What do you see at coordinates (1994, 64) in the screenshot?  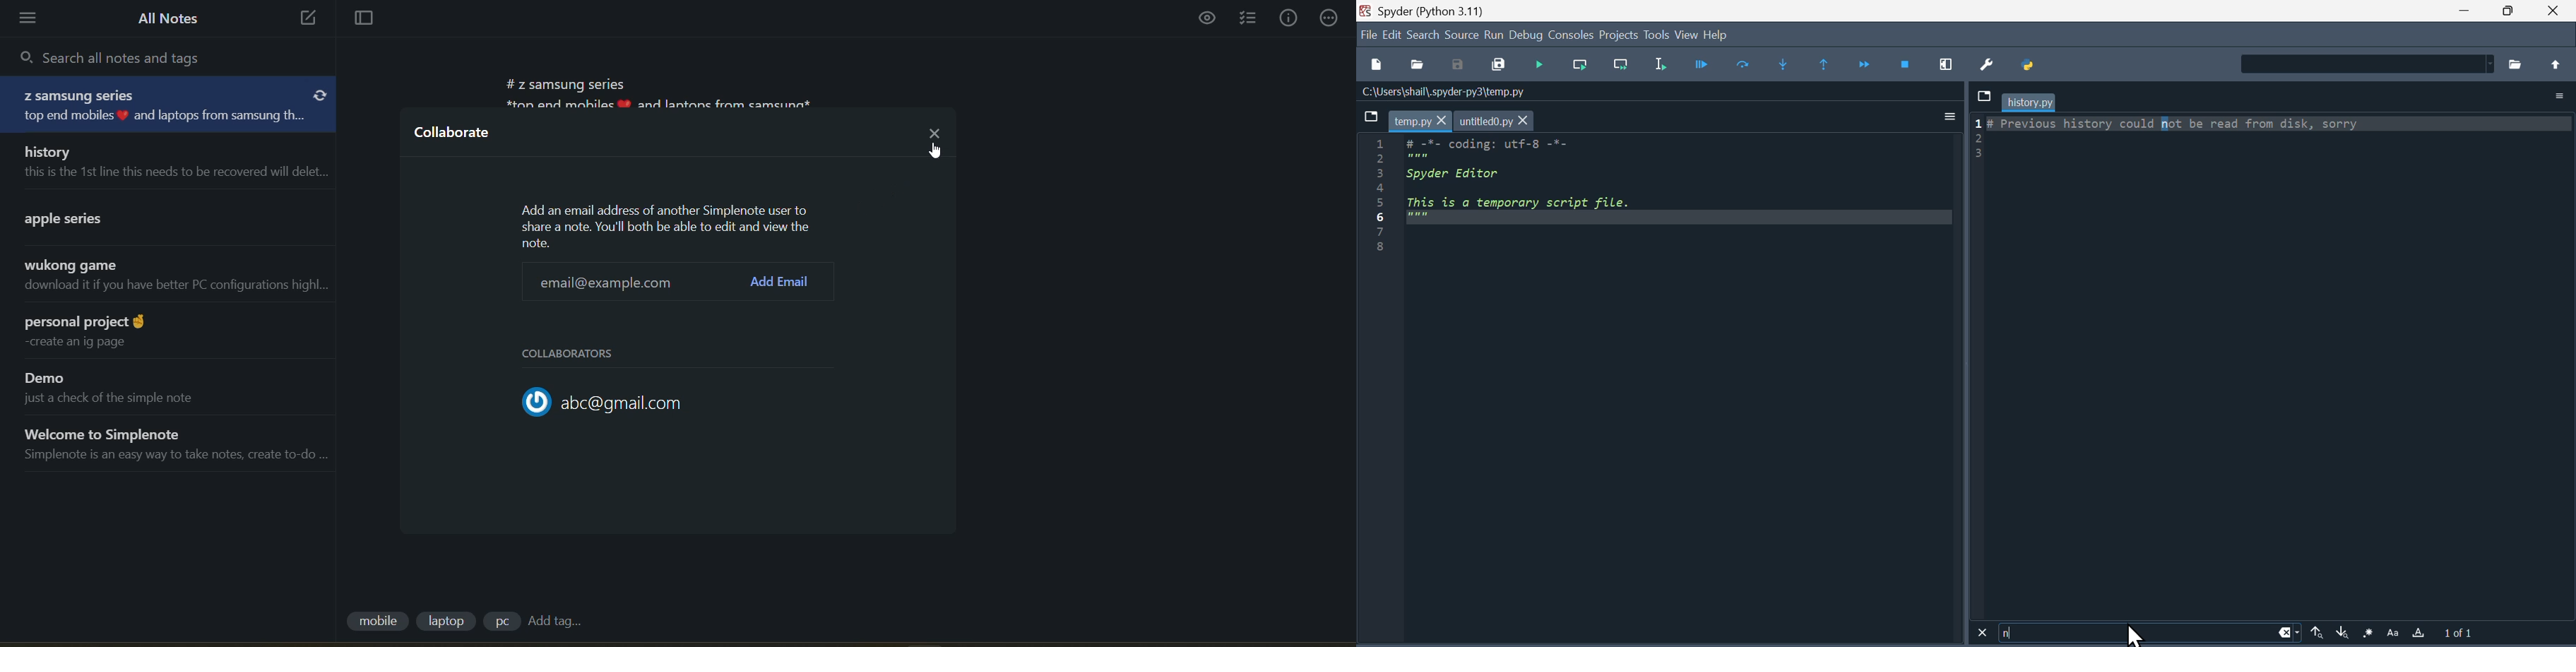 I see `Preferences` at bounding box center [1994, 64].